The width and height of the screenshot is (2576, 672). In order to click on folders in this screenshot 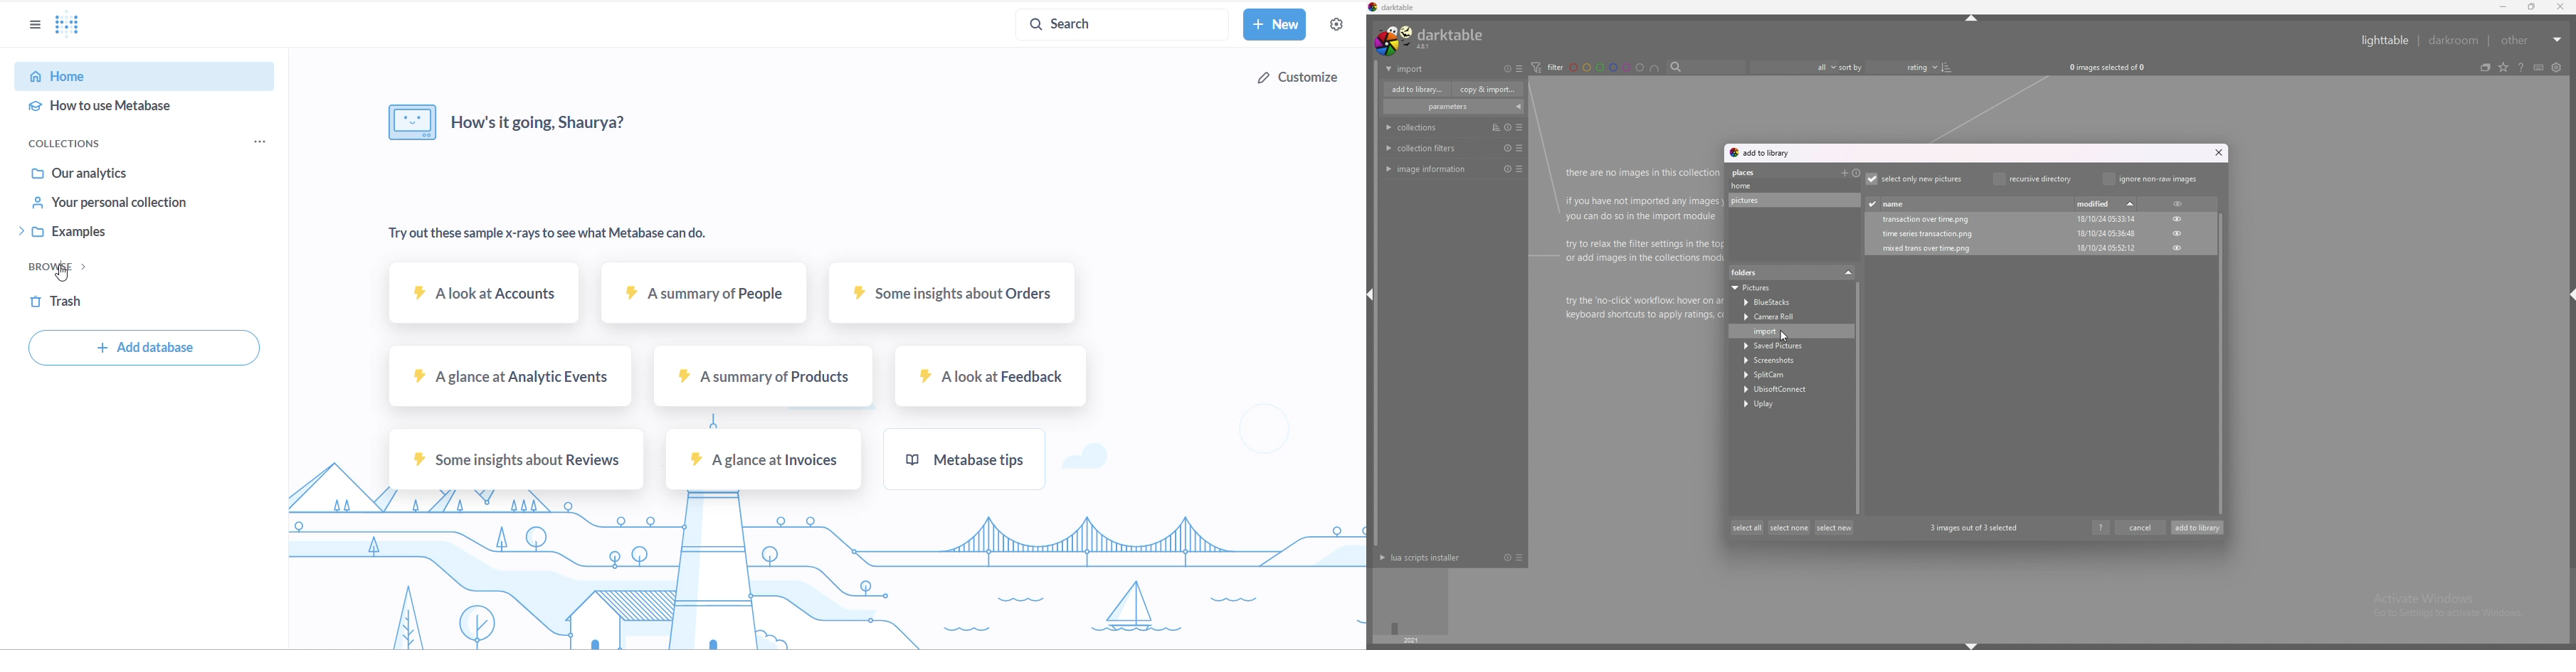, I will do `click(1794, 272)`.